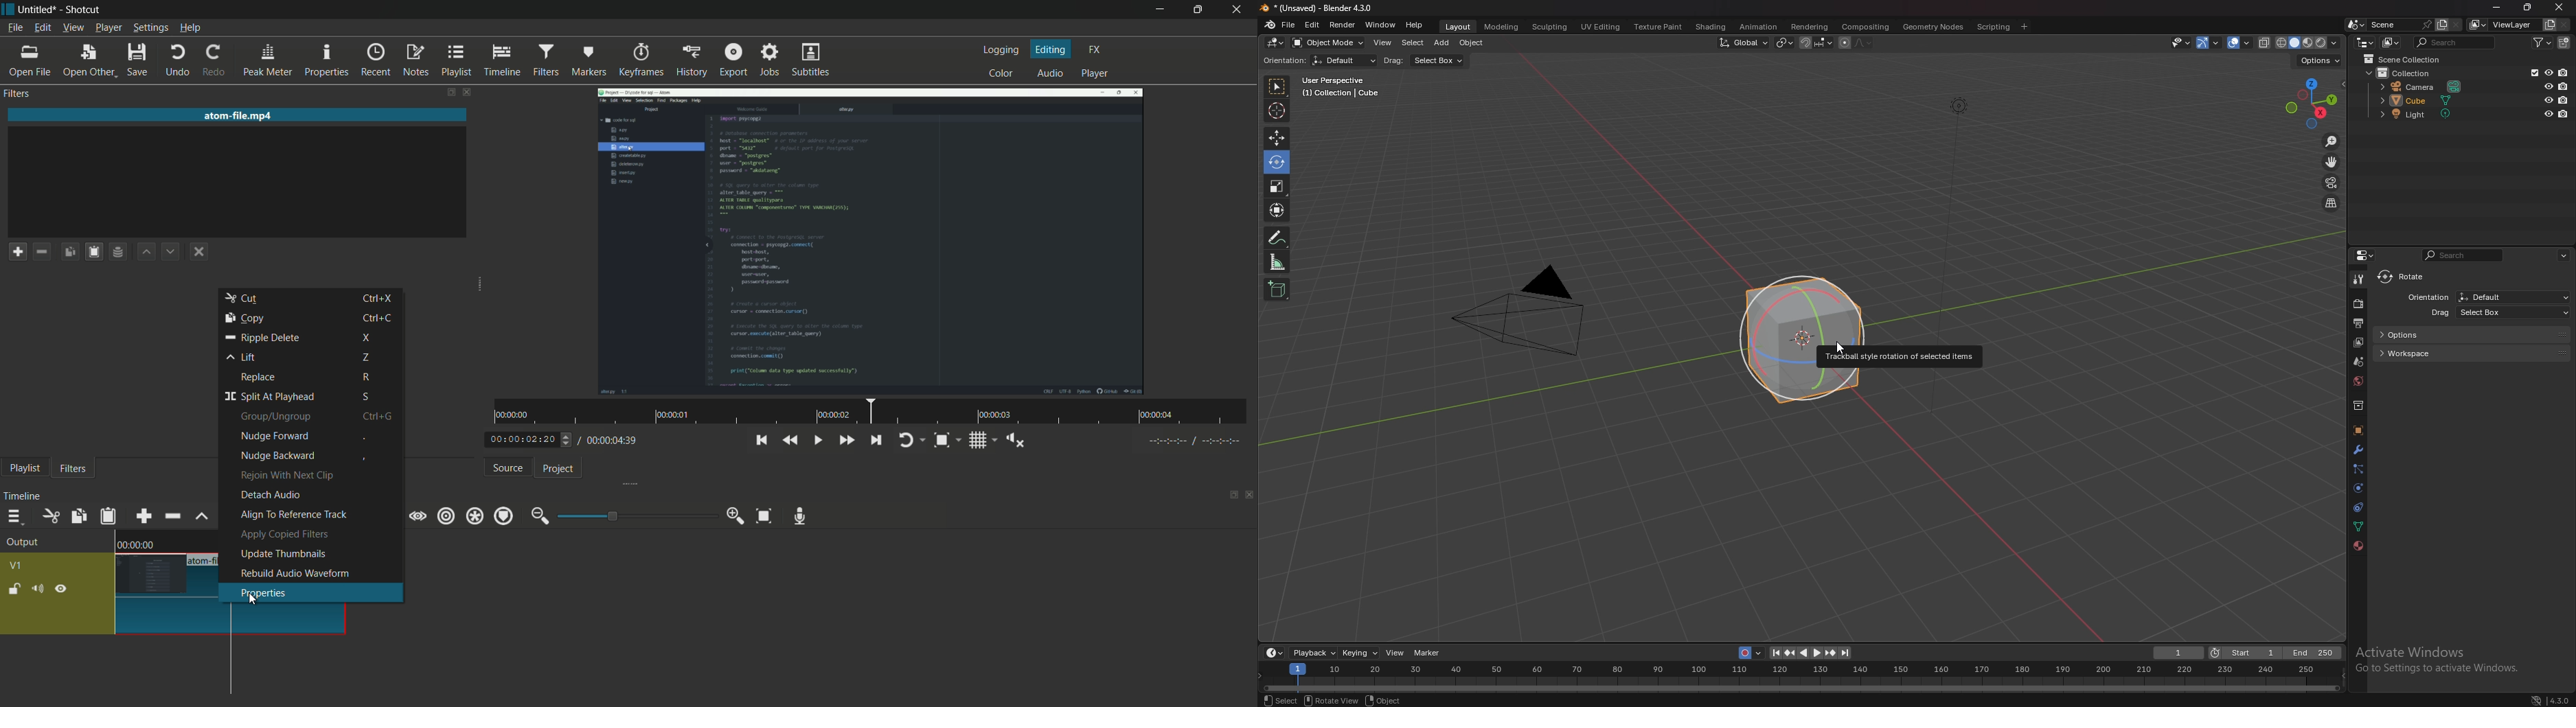 This screenshot has height=728, width=2576. Describe the element at coordinates (2405, 277) in the screenshot. I see `rotate` at that location.